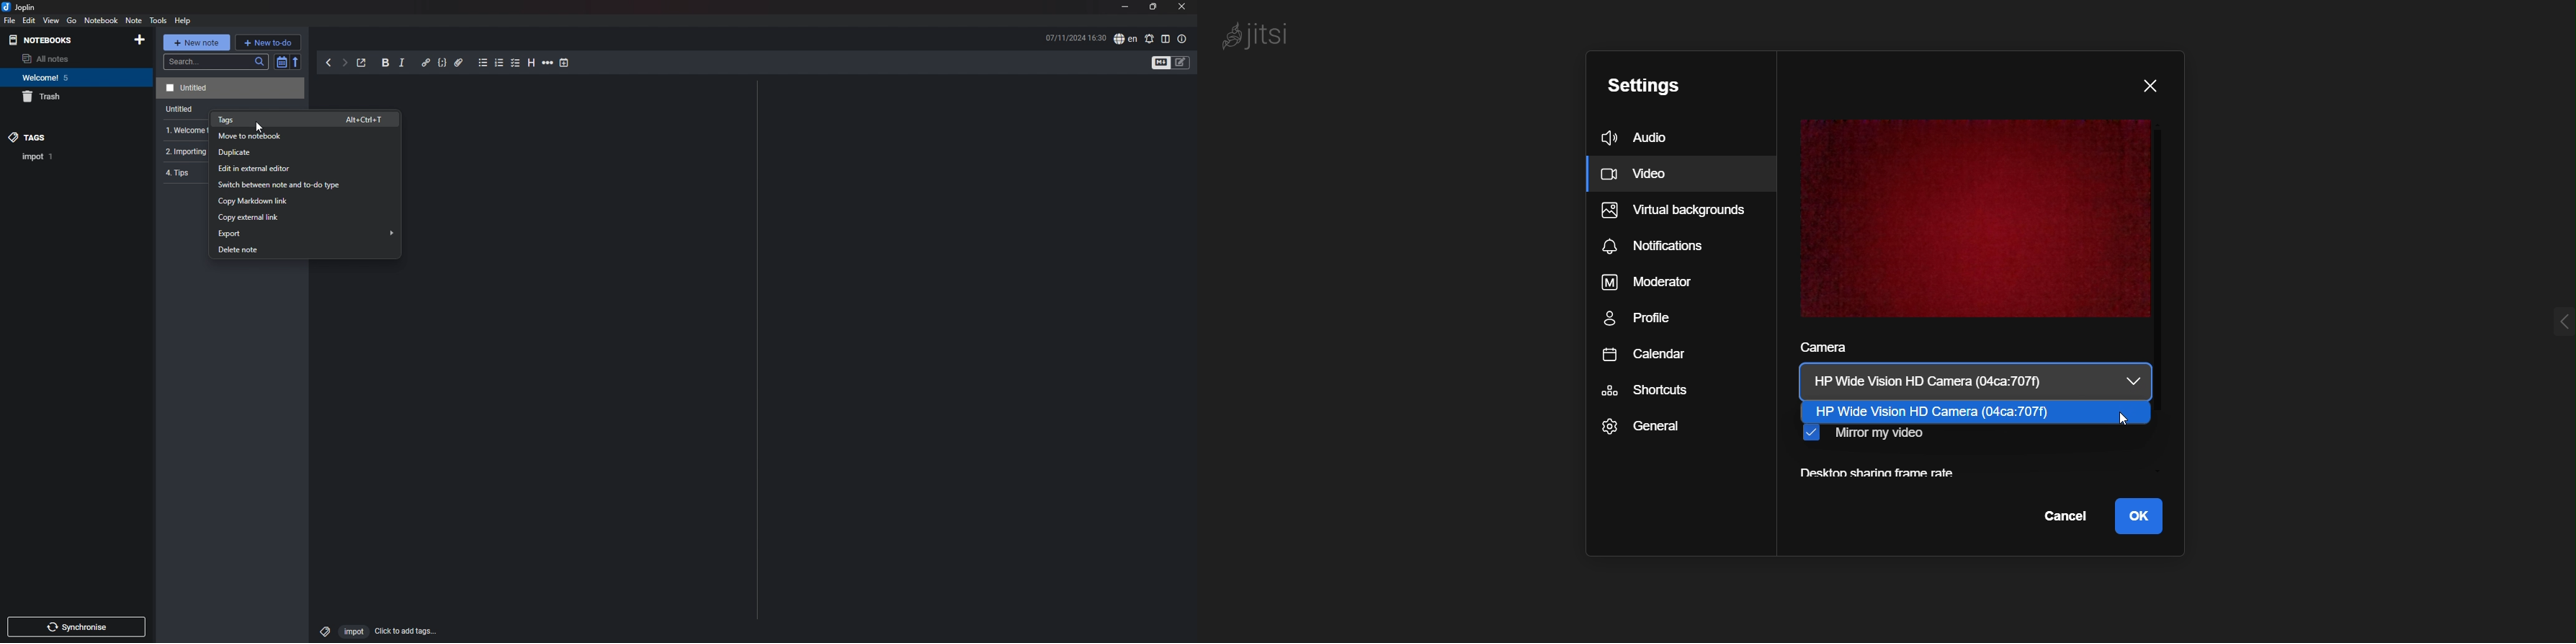 This screenshot has height=644, width=2576. Describe the element at coordinates (1149, 39) in the screenshot. I see `spell check` at that location.